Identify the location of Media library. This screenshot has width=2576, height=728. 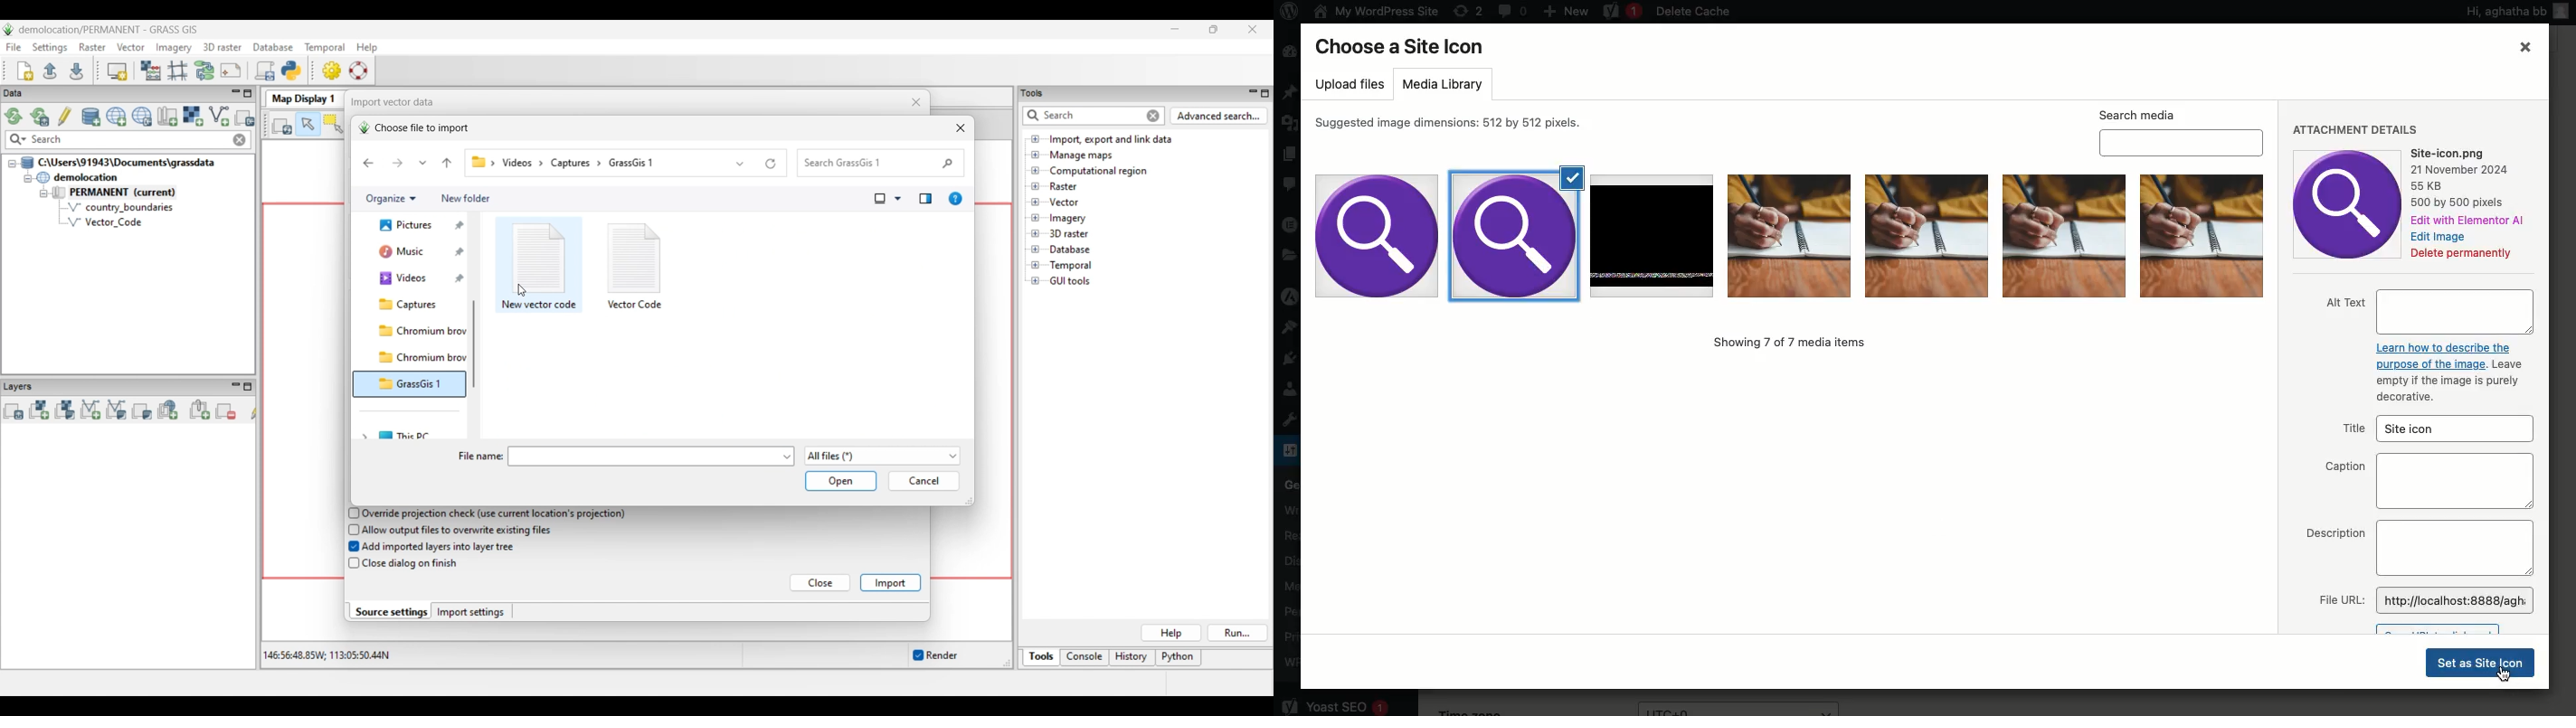
(1441, 86).